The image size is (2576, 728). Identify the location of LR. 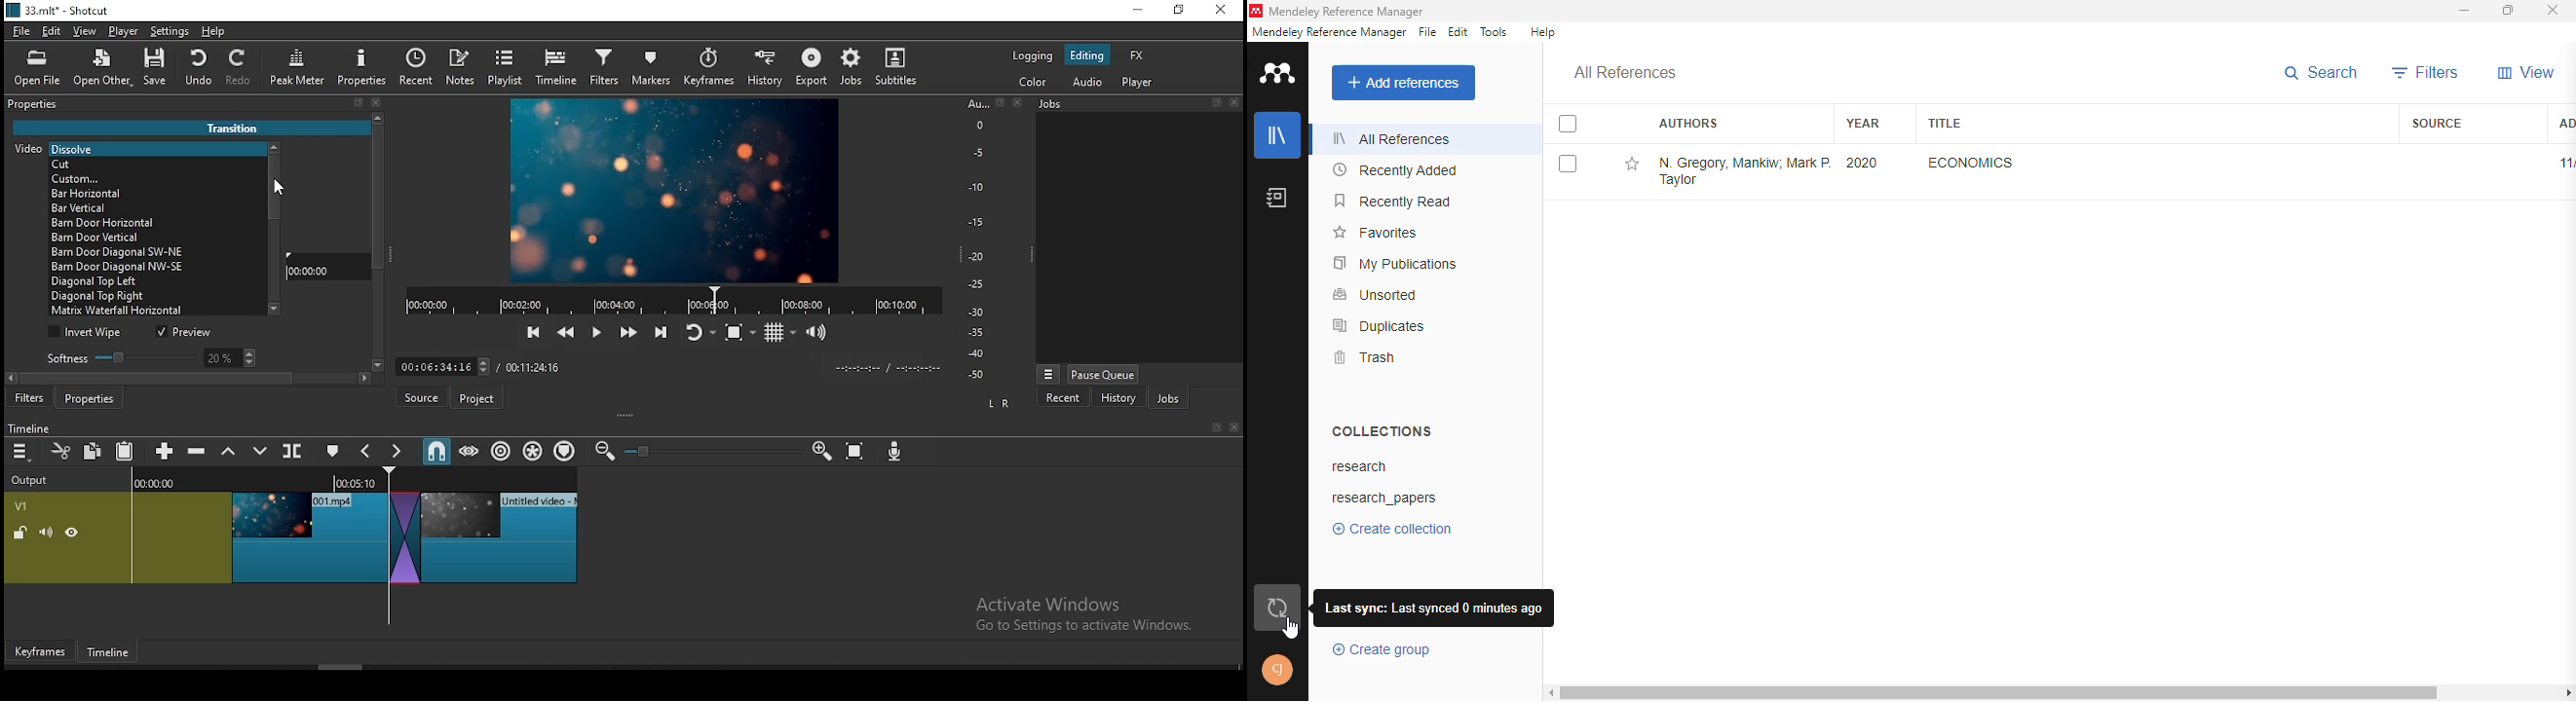
(998, 405).